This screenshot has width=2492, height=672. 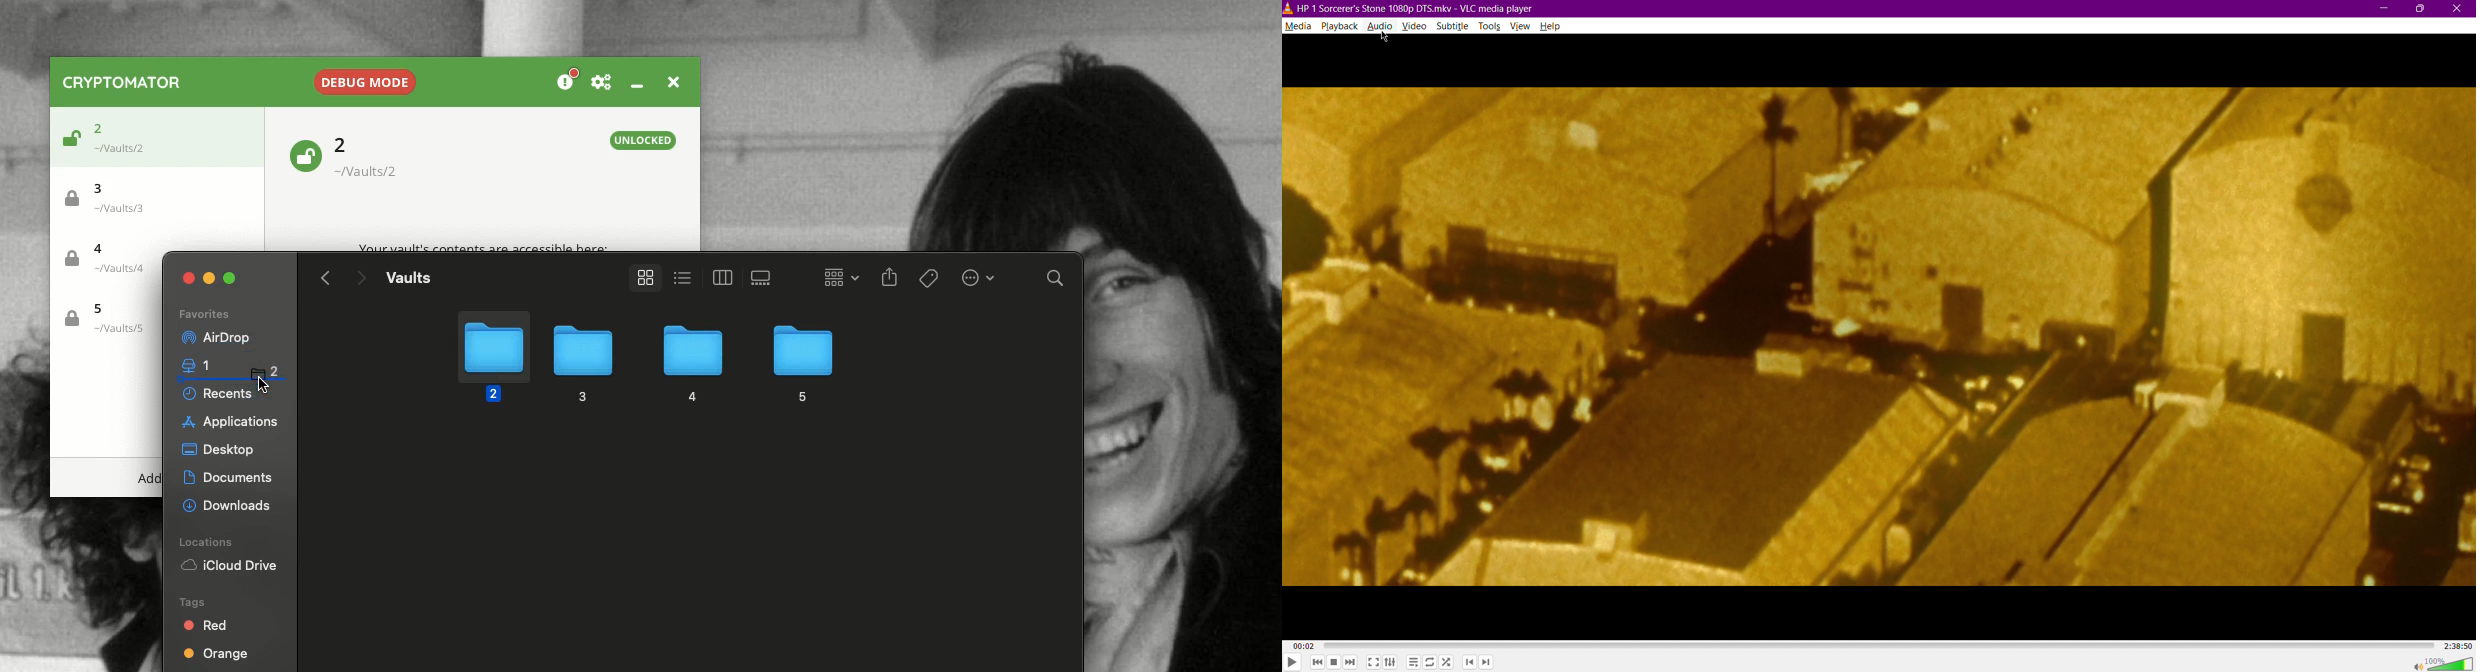 What do you see at coordinates (360, 280) in the screenshot?
I see `Forward` at bounding box center [360, 280].